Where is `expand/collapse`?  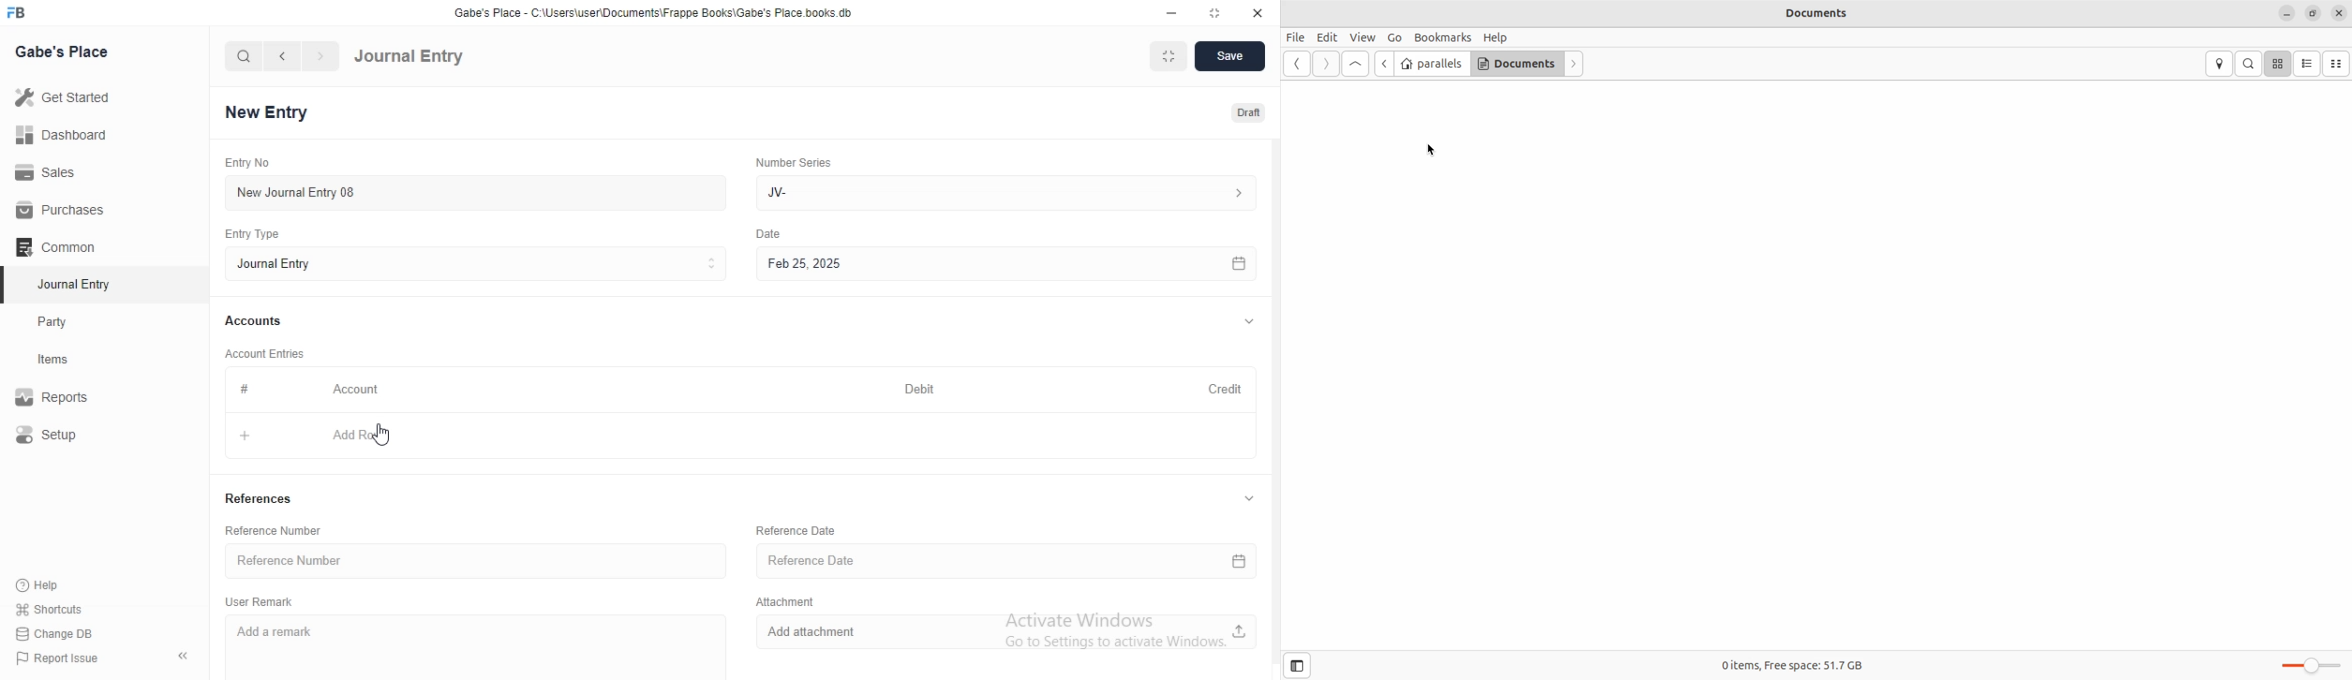 expand/collapse is located at coordinates (1248, 323).